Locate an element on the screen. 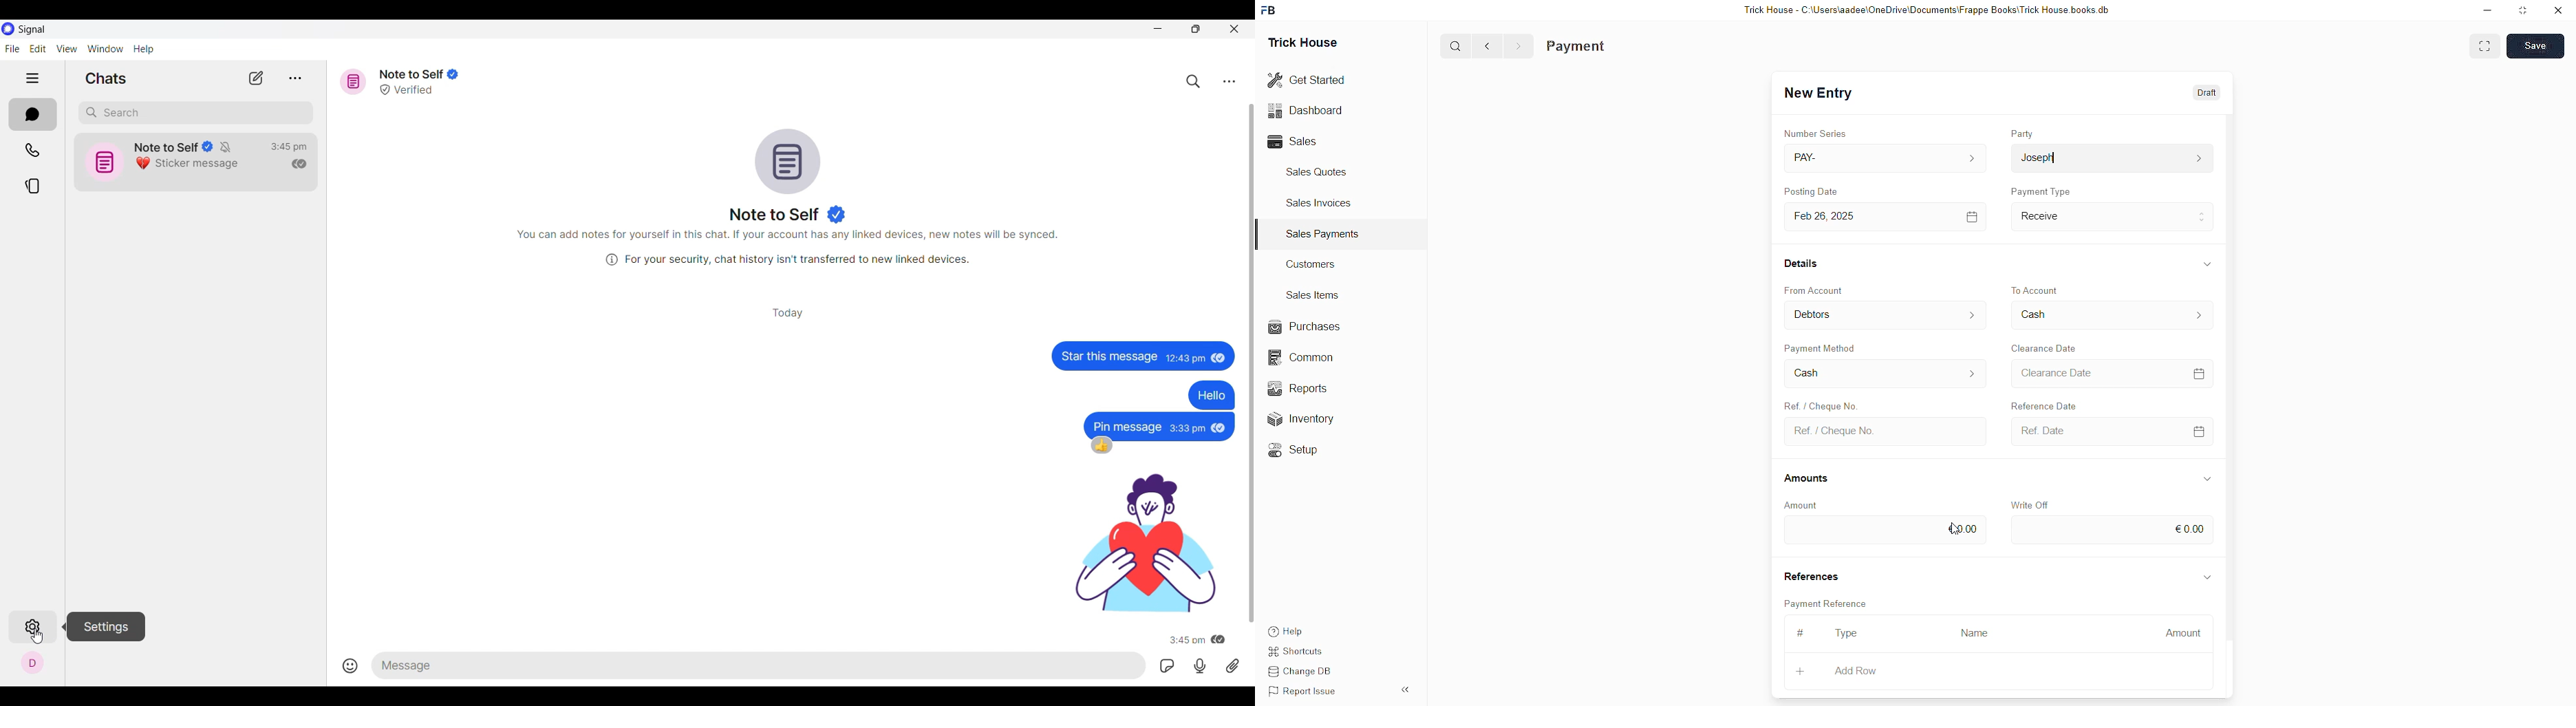 The width and height of the screenshot is (2576, 728). Save is located at coordinates (2535, 45).